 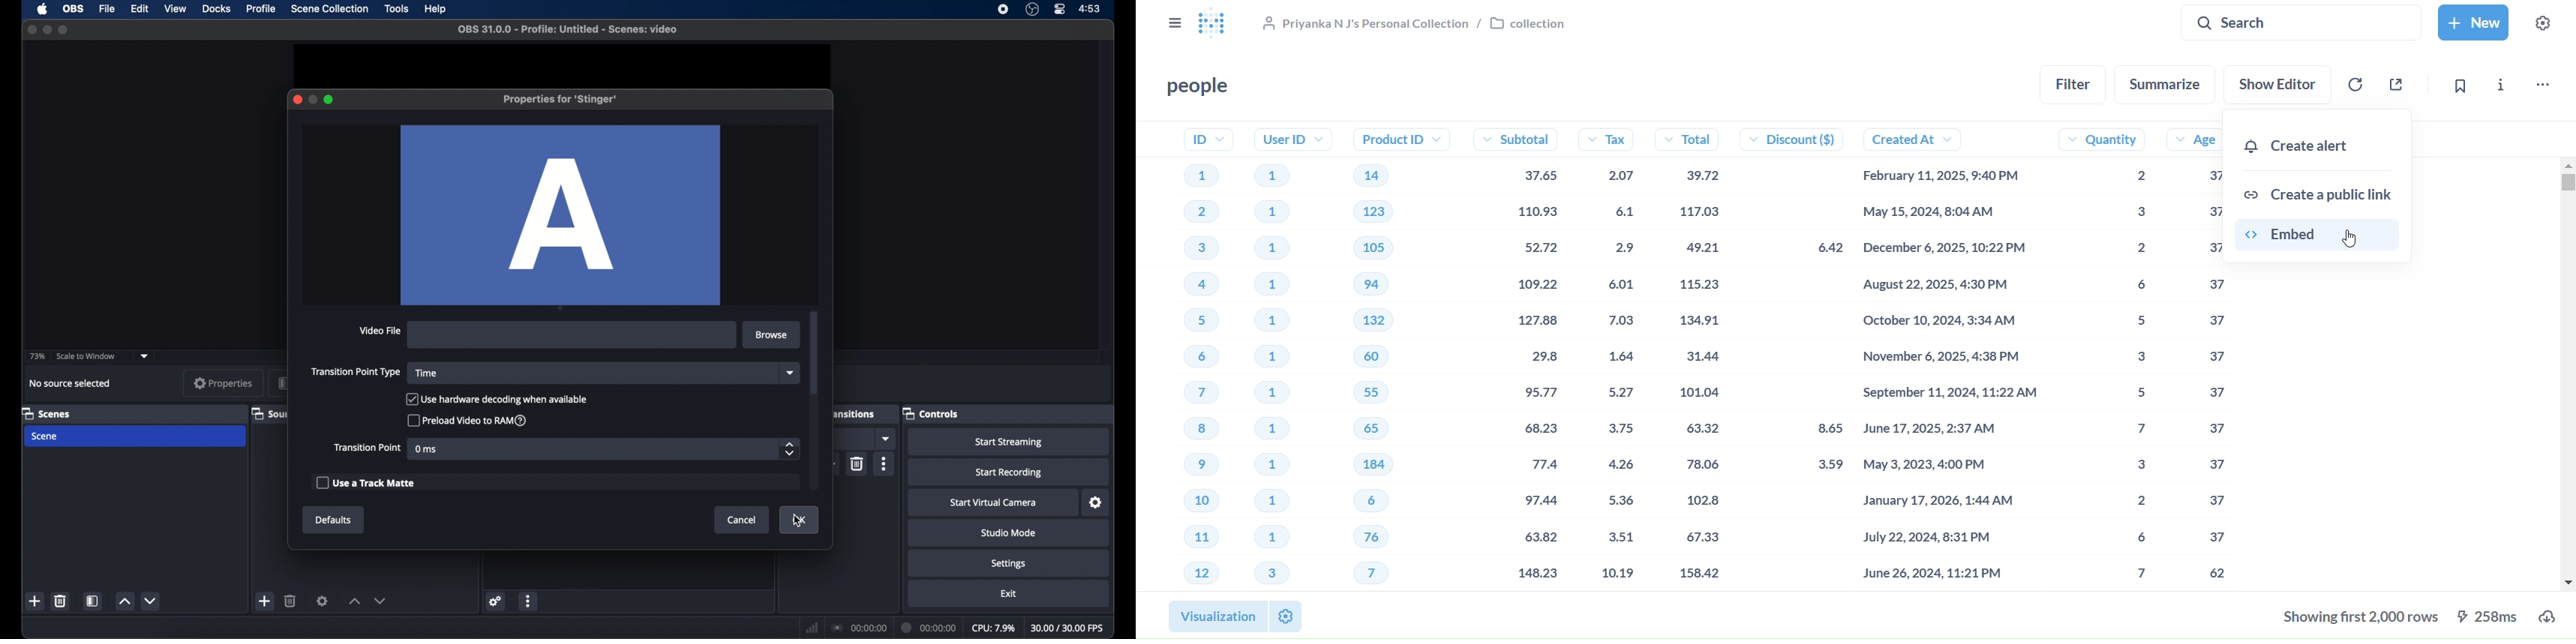 I want to click on time, so click(x=426, y=373).